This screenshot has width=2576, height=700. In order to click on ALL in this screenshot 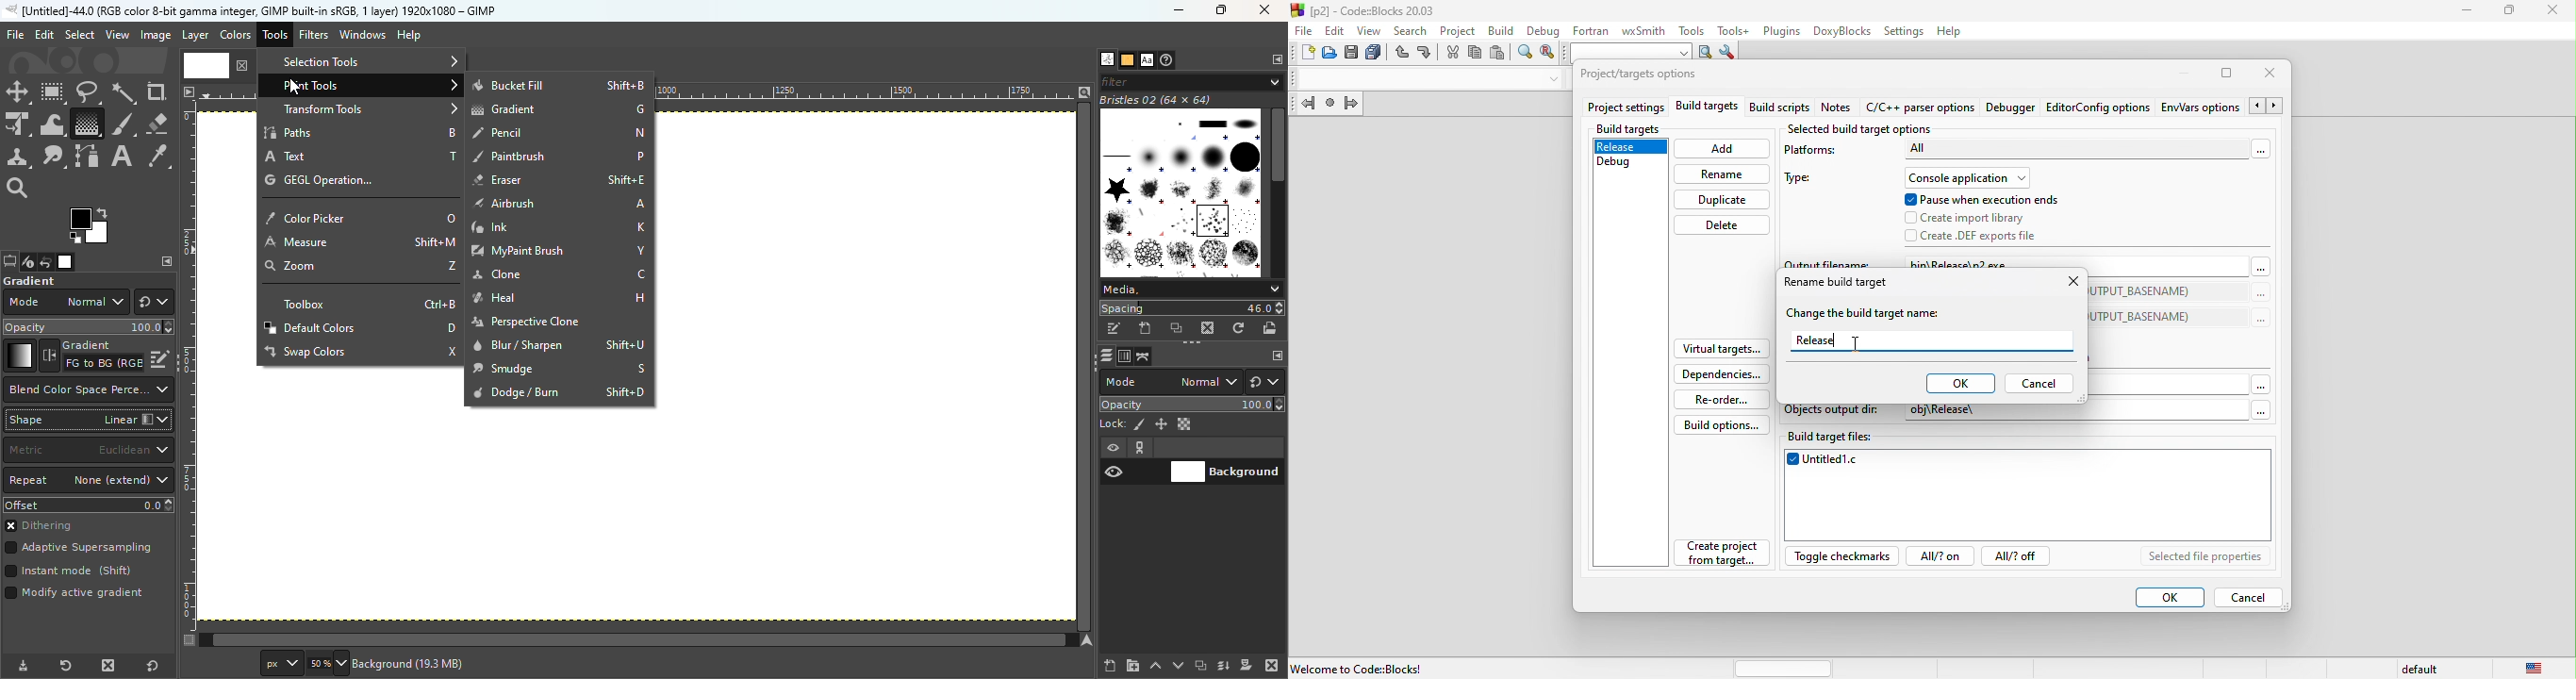, I will do `click(1995, 149)`.